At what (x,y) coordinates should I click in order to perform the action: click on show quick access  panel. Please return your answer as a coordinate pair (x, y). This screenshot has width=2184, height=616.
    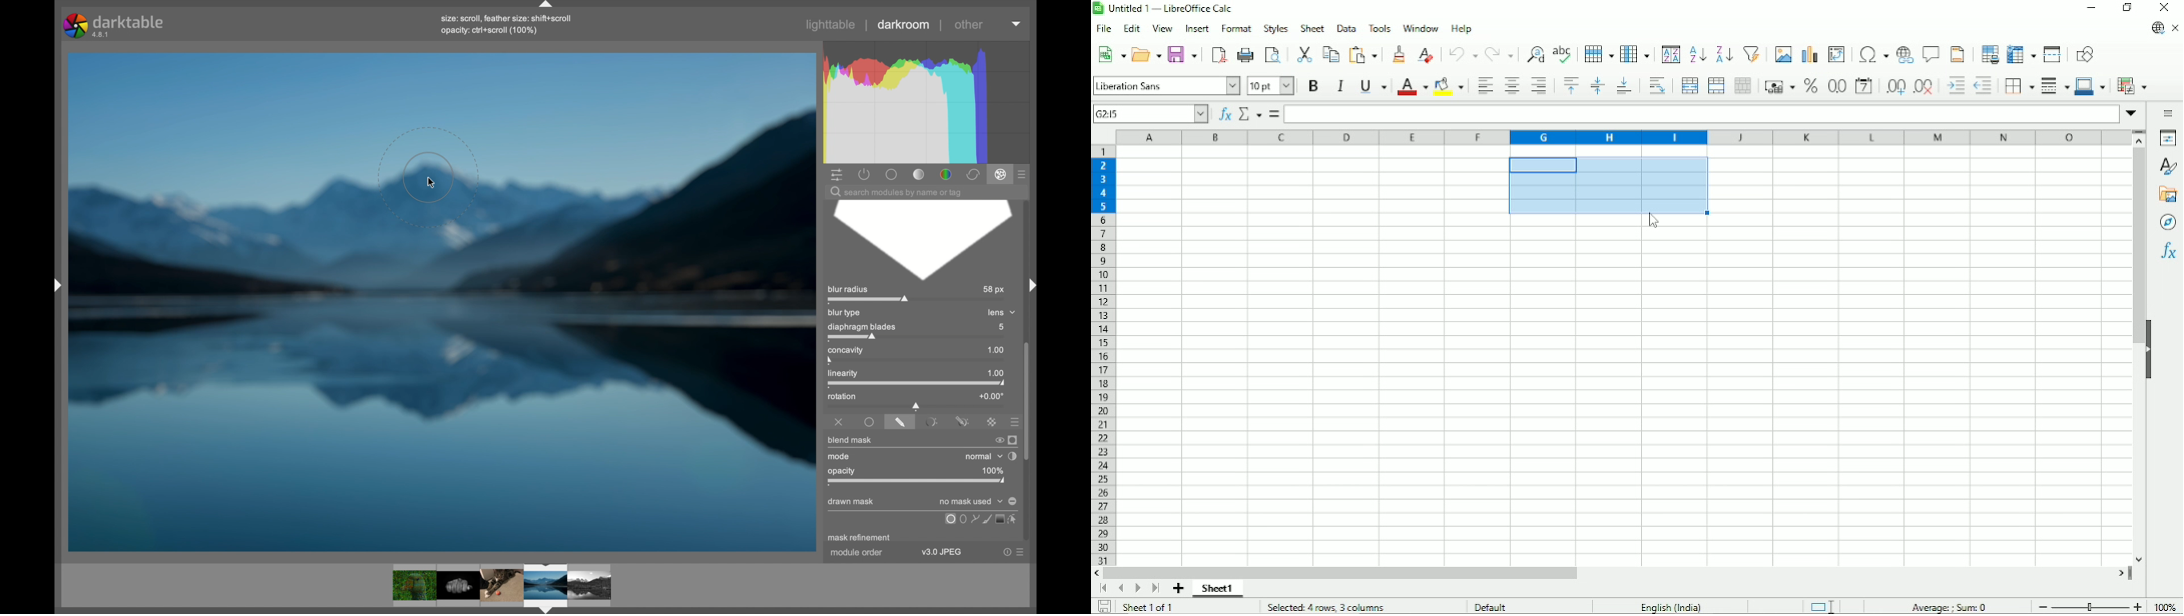
    Looking at the image, I should click on (837, 174).